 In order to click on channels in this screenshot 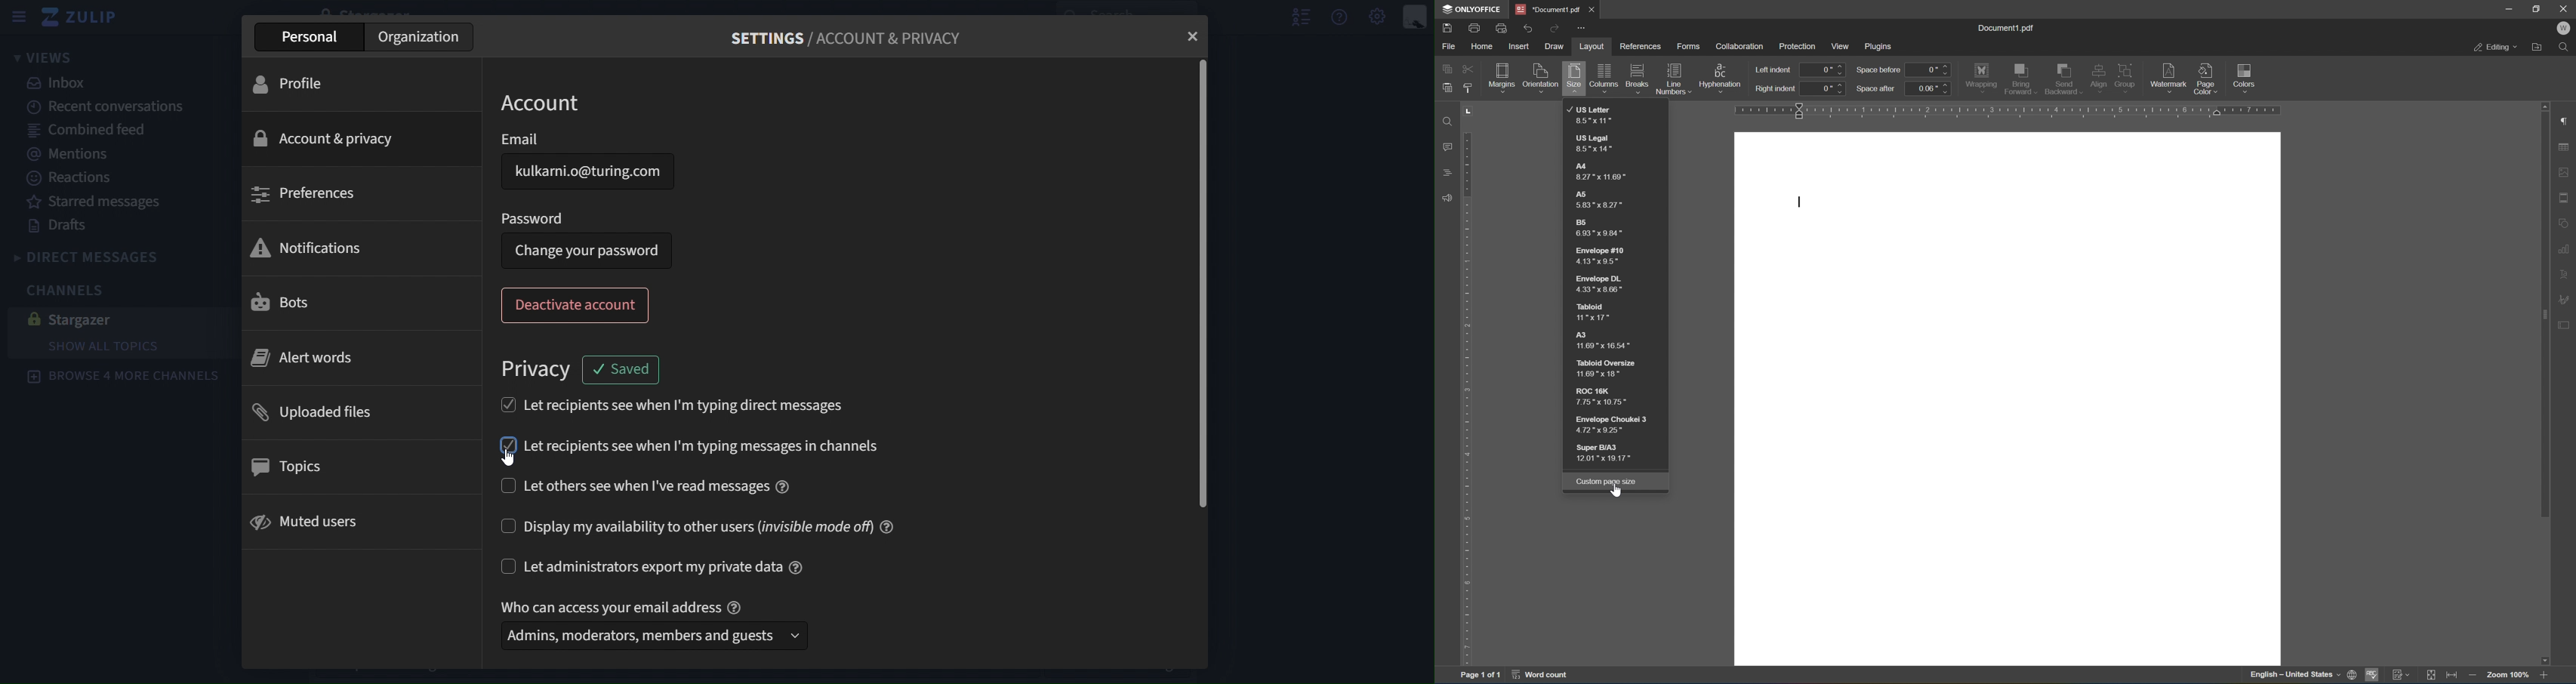, I will do `click(67, 290)`.